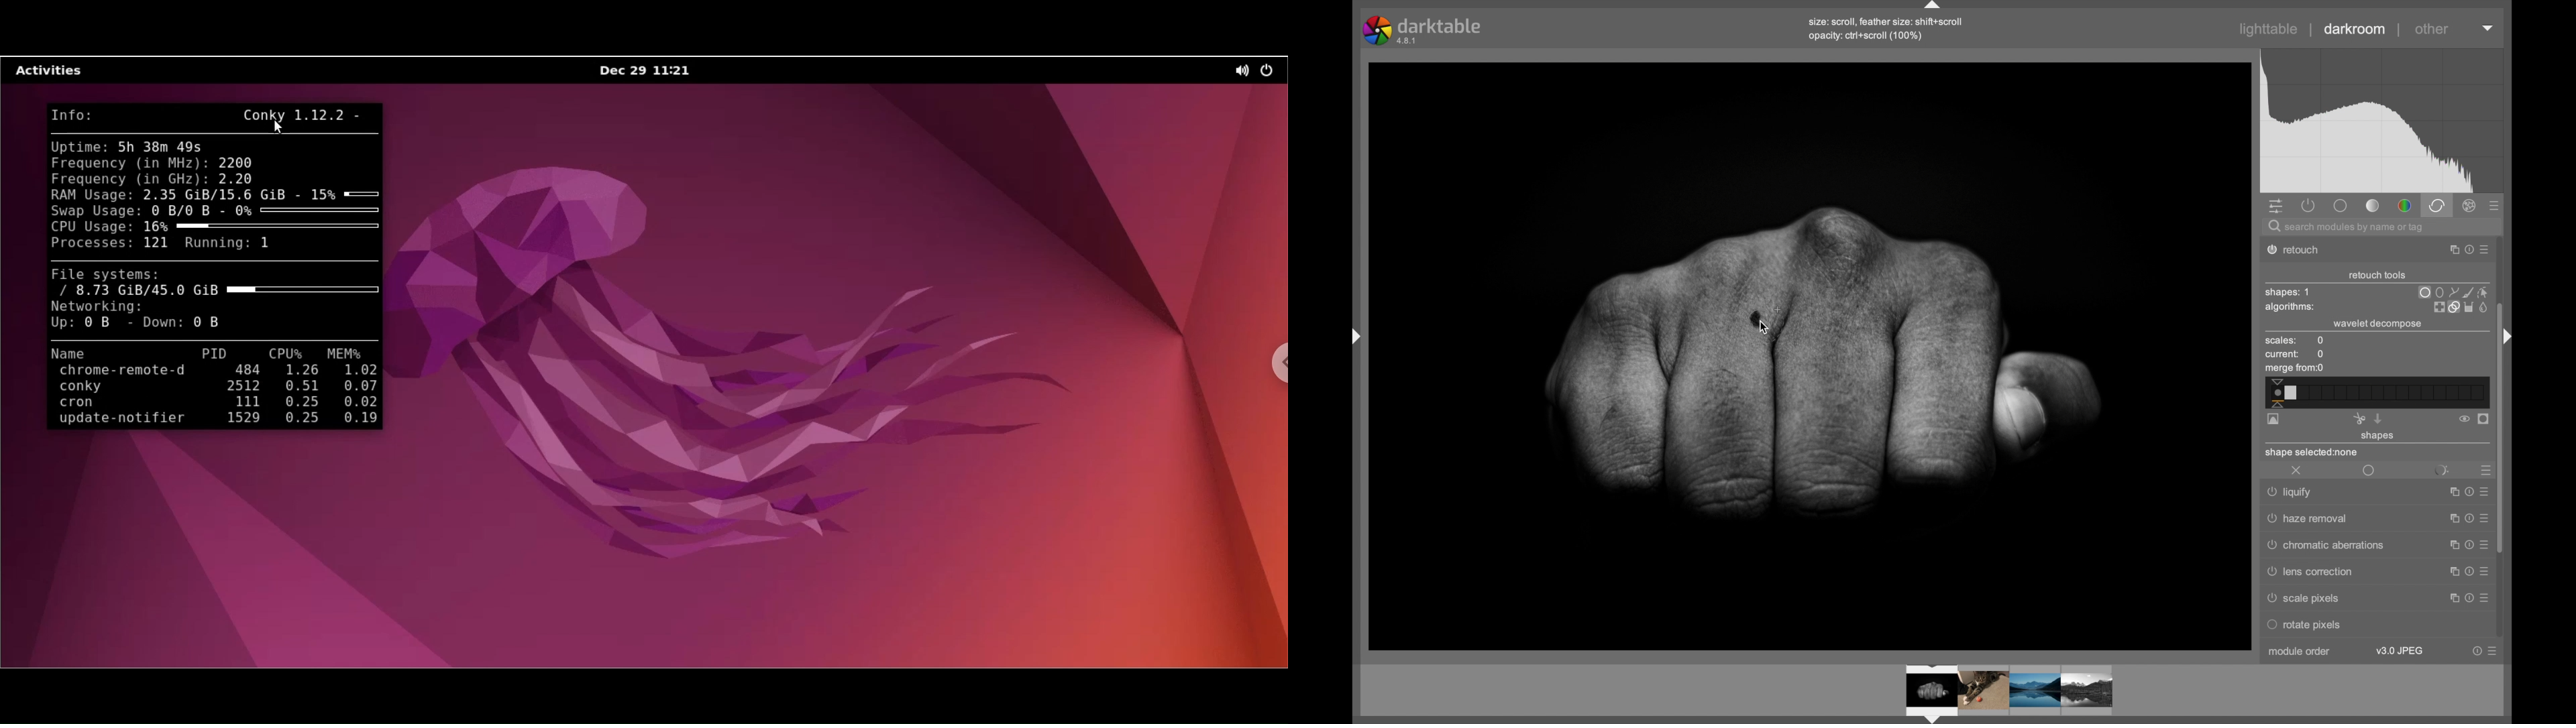 The image size is (2576, 728). I want to click on help, so click(2466, 598).